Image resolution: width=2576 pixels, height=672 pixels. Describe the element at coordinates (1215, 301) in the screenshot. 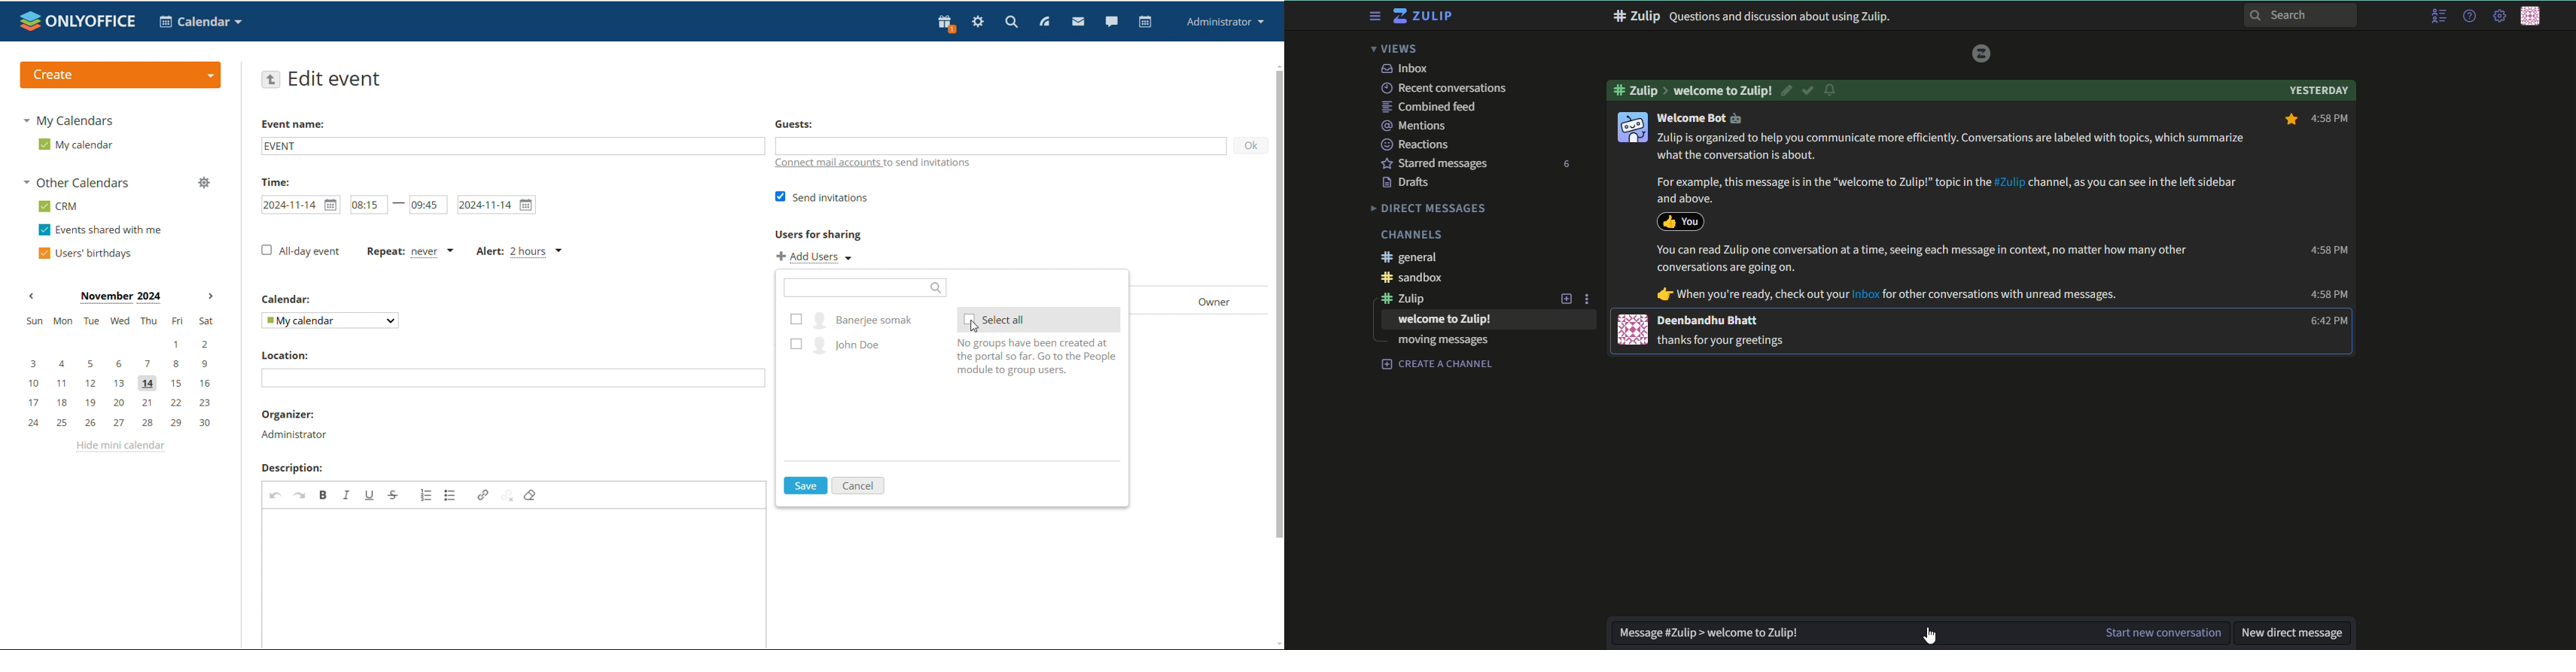

I see `Owner` at that location.